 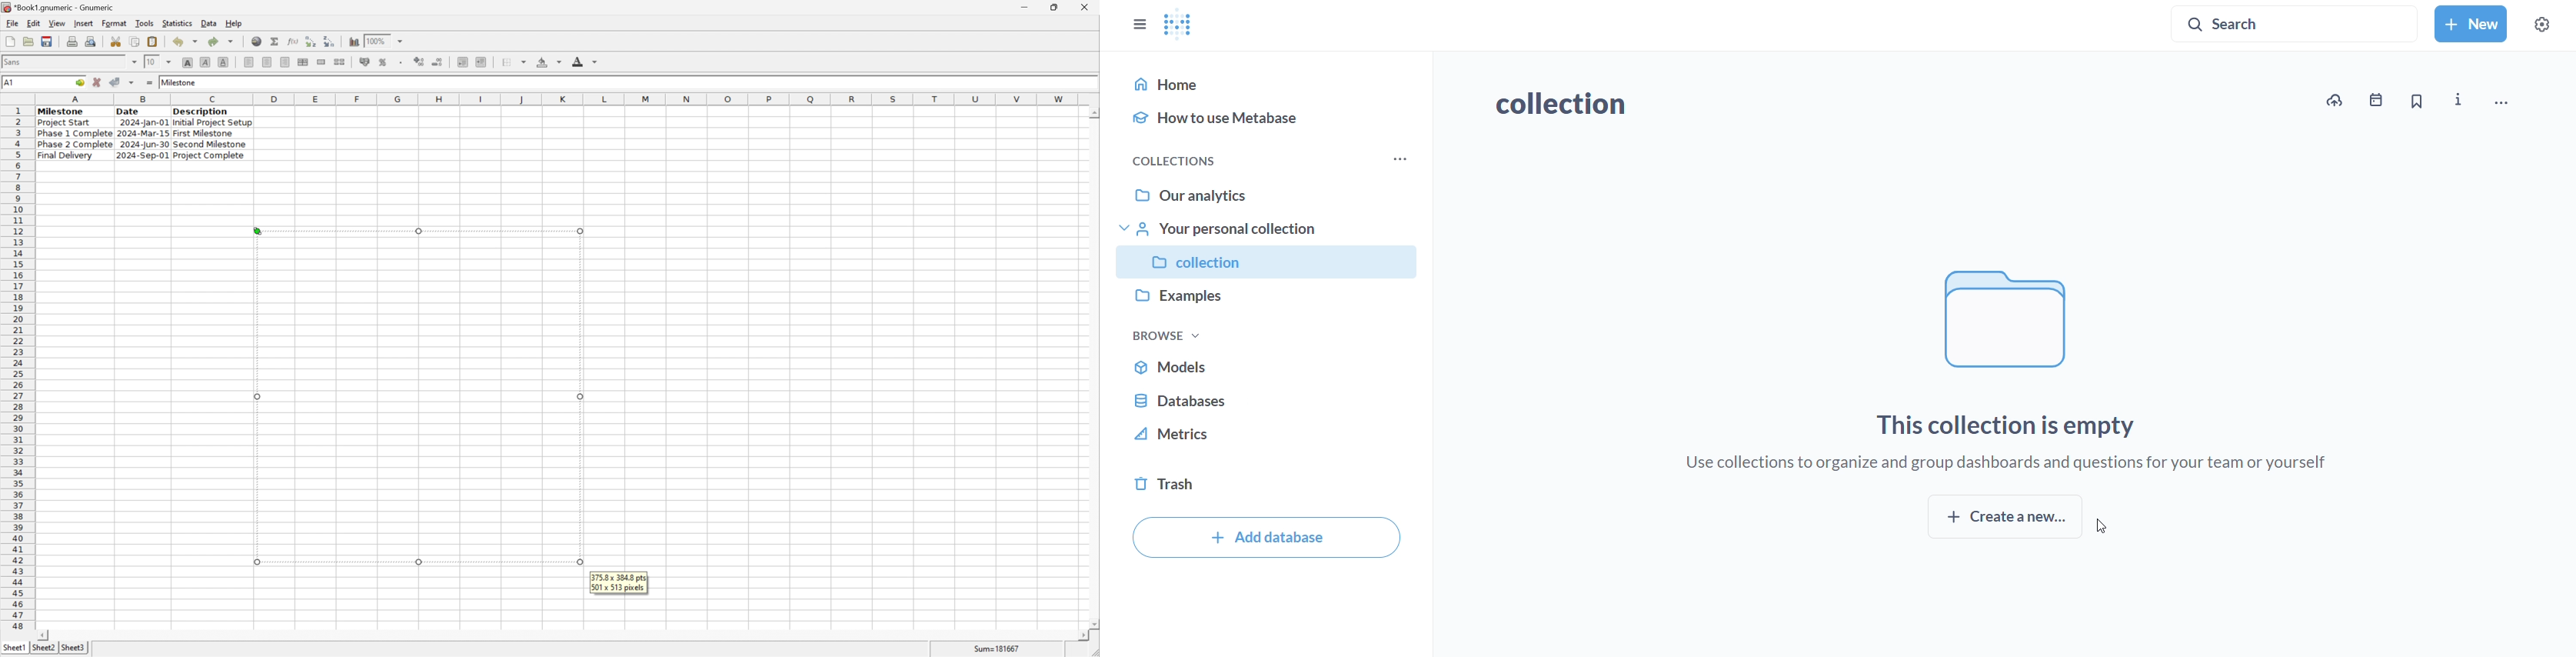 I want to click on accept changes, so click(x=118, y=82).